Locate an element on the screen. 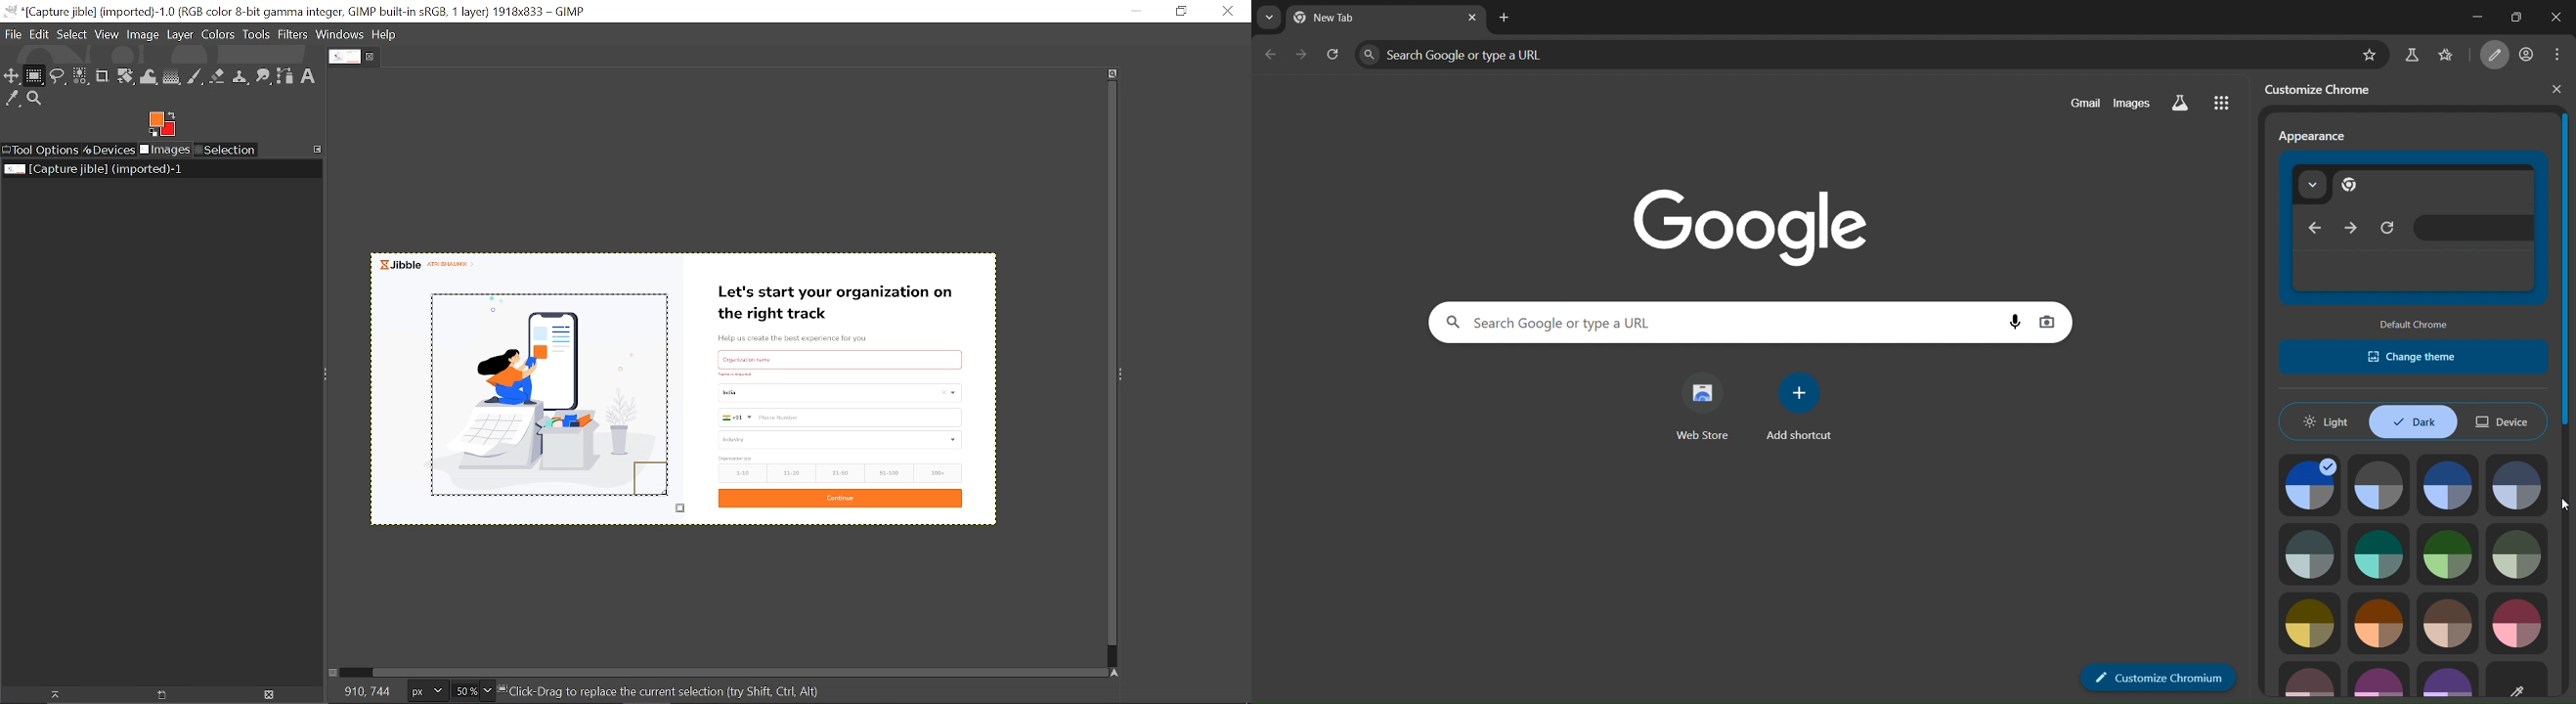 This screenshot has width=2576, height=728. image is located at coordinates (2449, 625).